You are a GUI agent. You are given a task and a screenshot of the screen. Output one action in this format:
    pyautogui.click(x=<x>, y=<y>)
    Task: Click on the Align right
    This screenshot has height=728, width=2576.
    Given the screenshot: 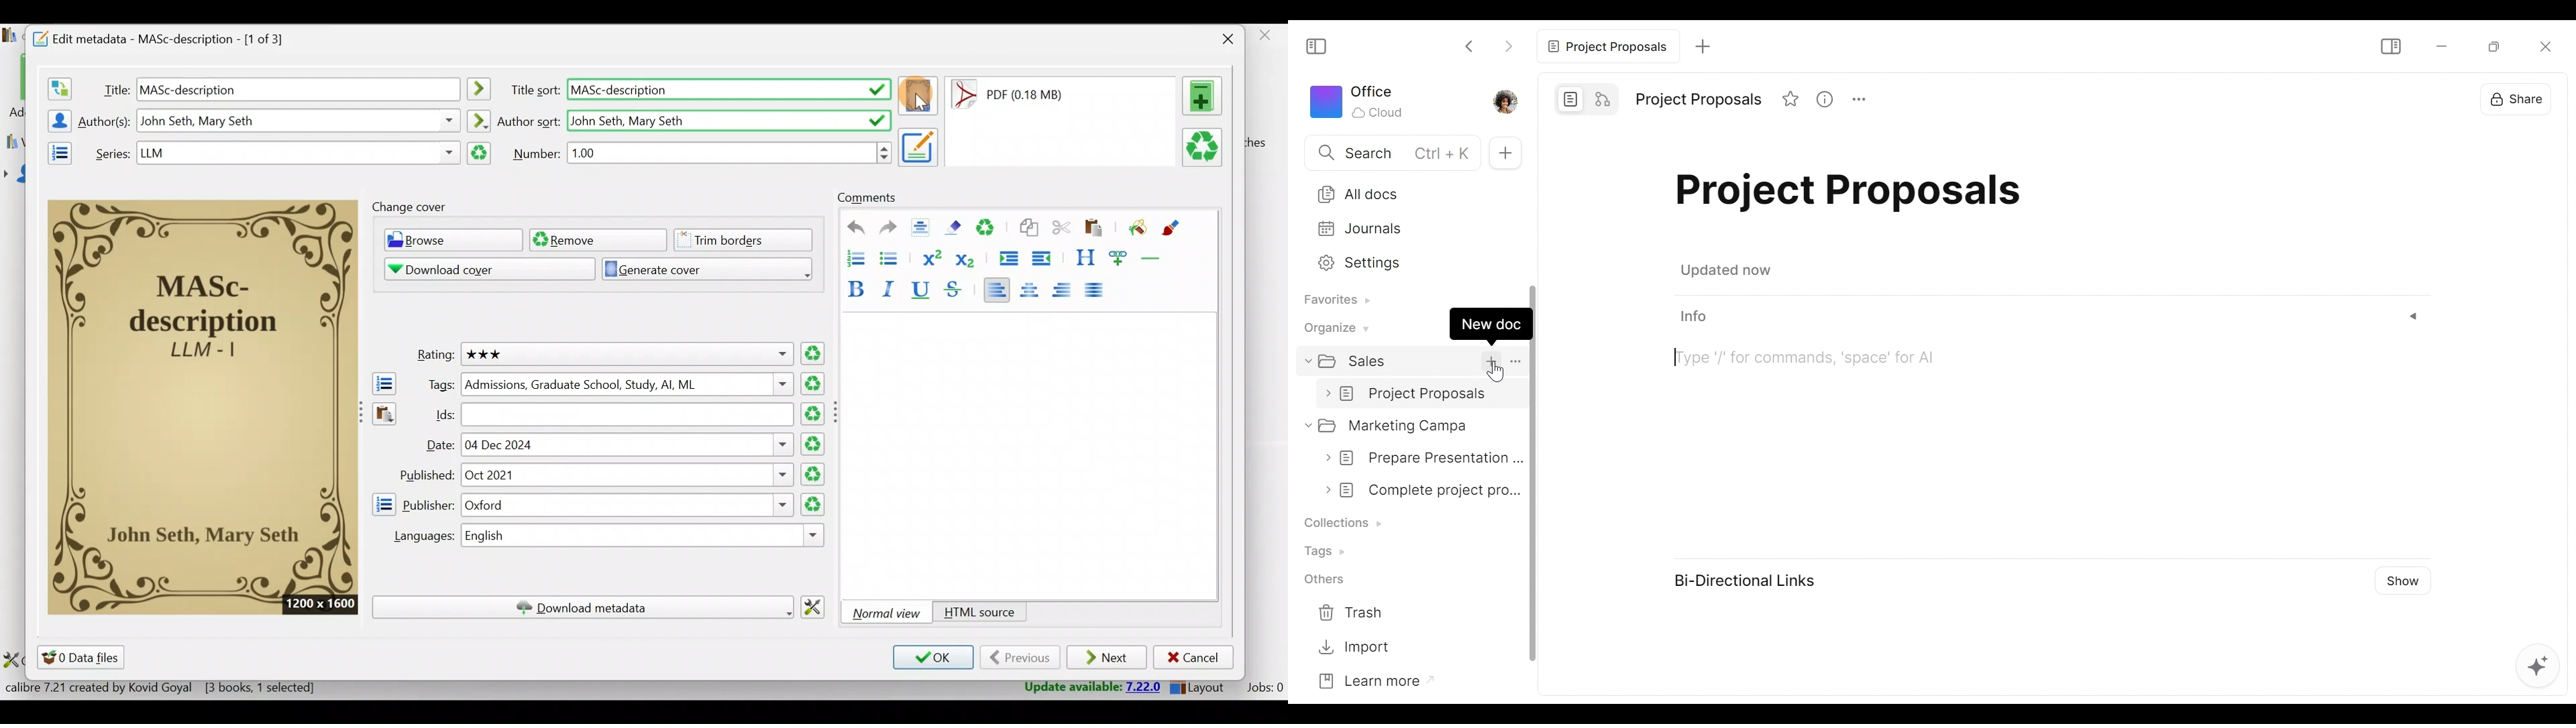 What is the action you would take?
    pyautogui.click(x=1066, y=290)
    